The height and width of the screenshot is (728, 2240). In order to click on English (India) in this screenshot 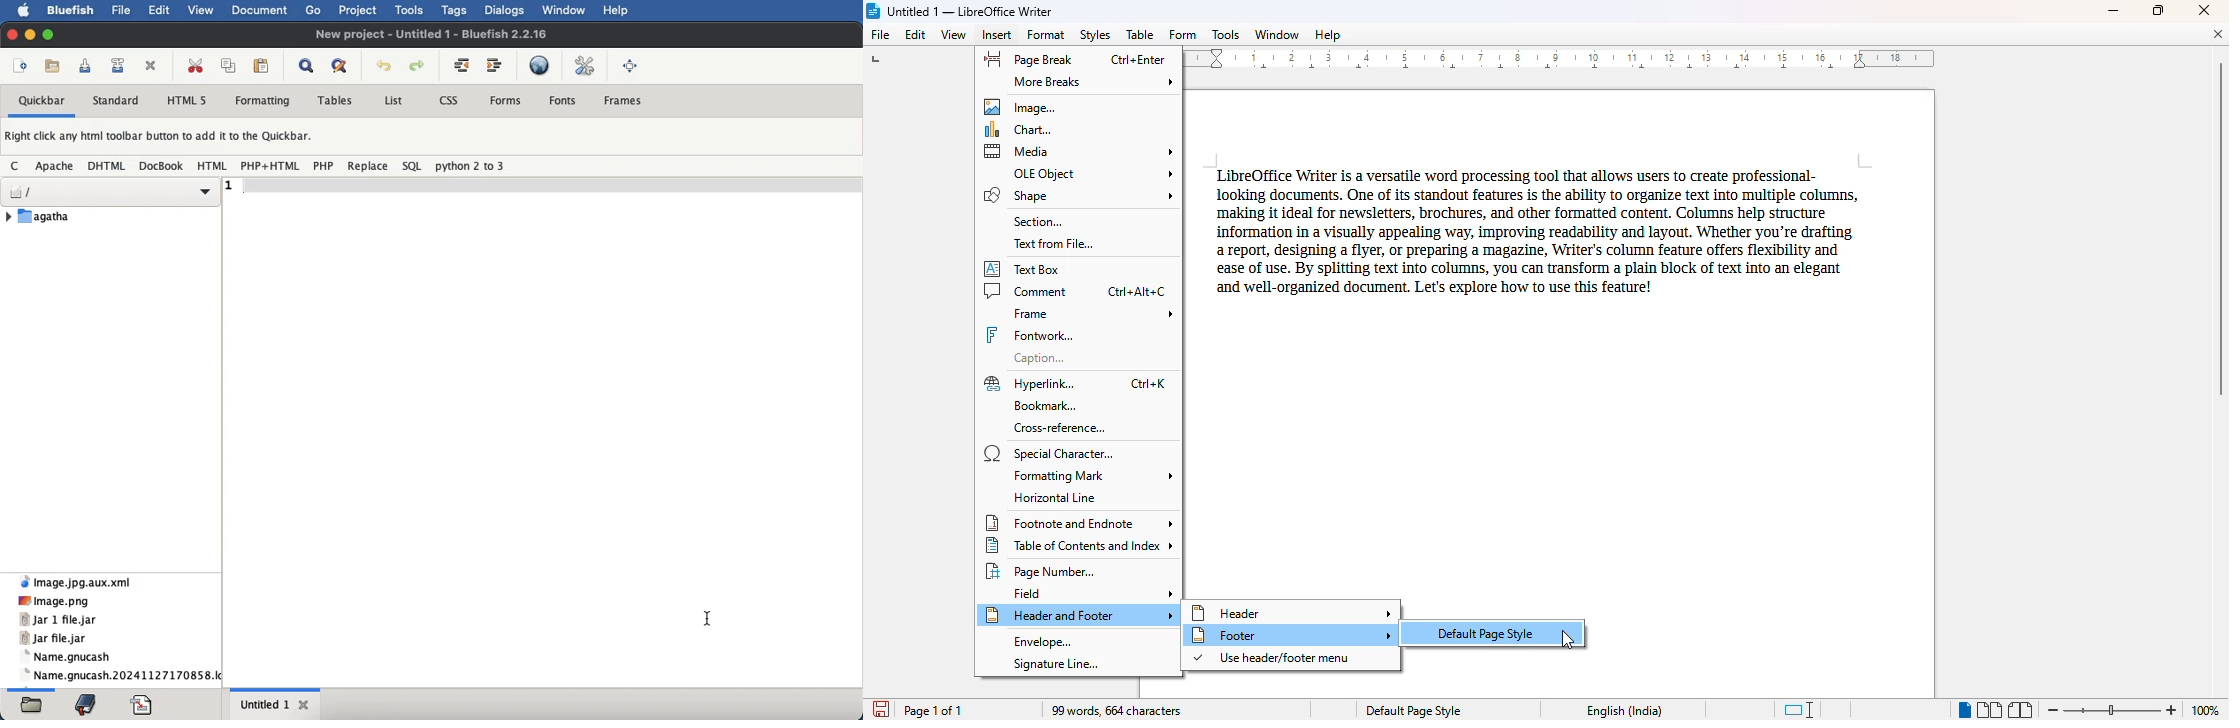, I will do `click(1625, 711)`.